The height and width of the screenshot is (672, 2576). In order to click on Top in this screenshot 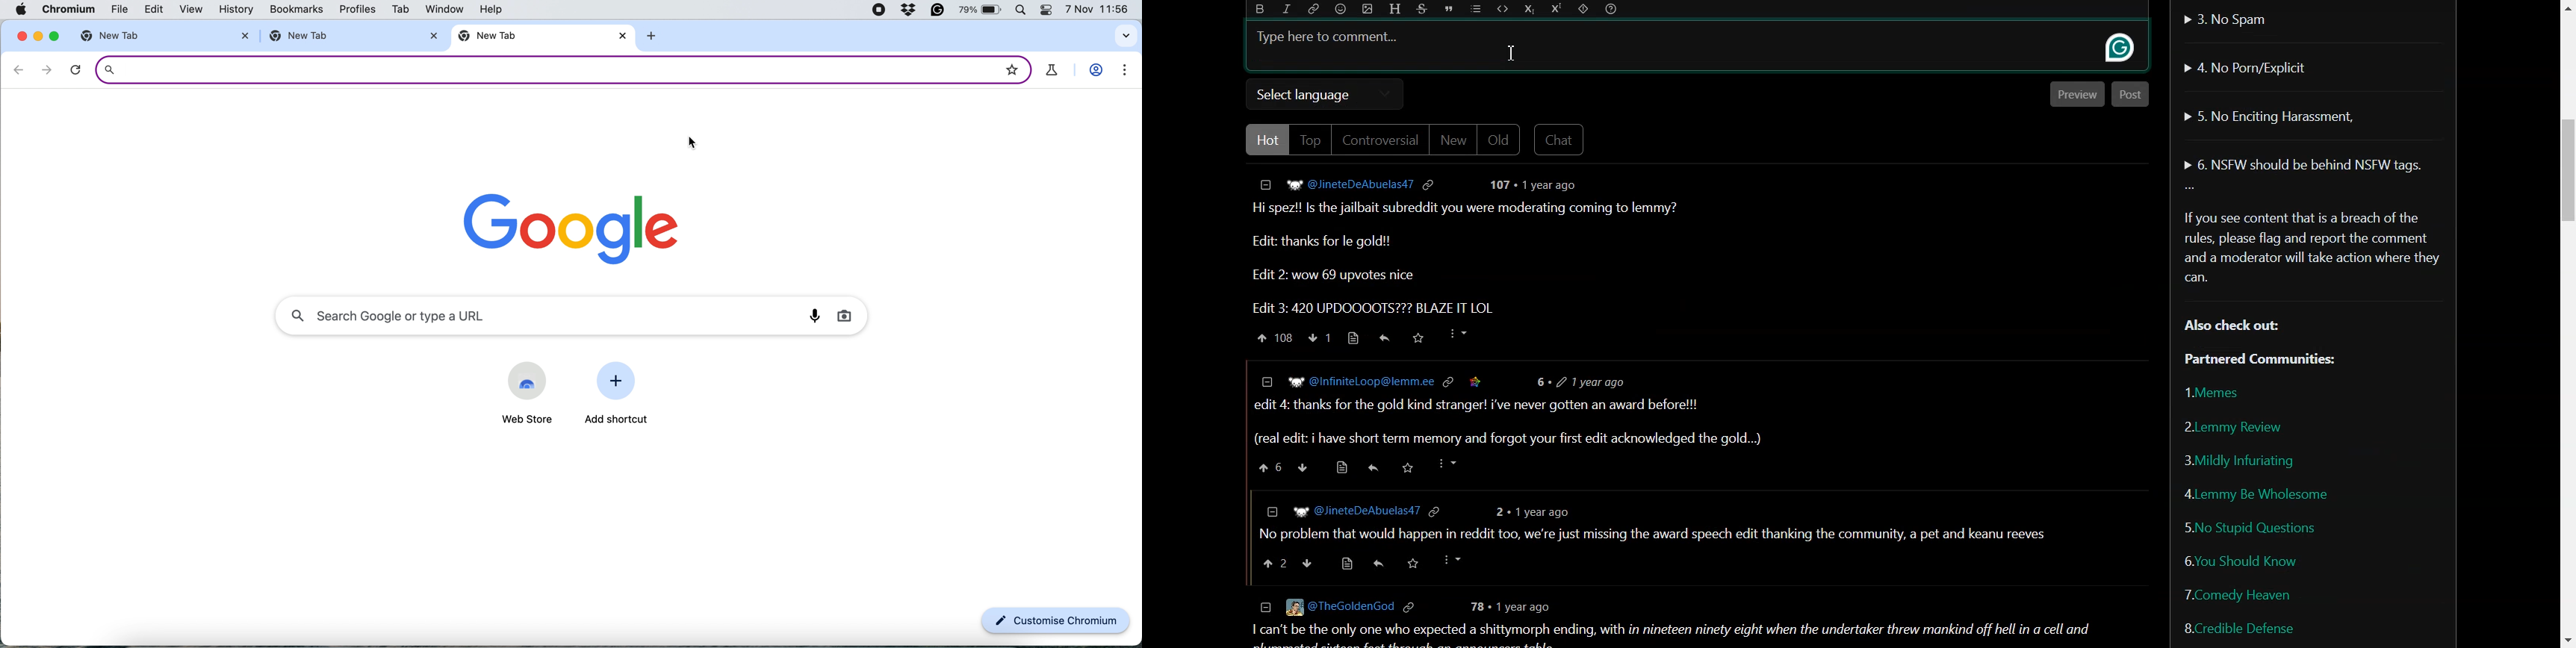, I will do `click(1309, 140)`.